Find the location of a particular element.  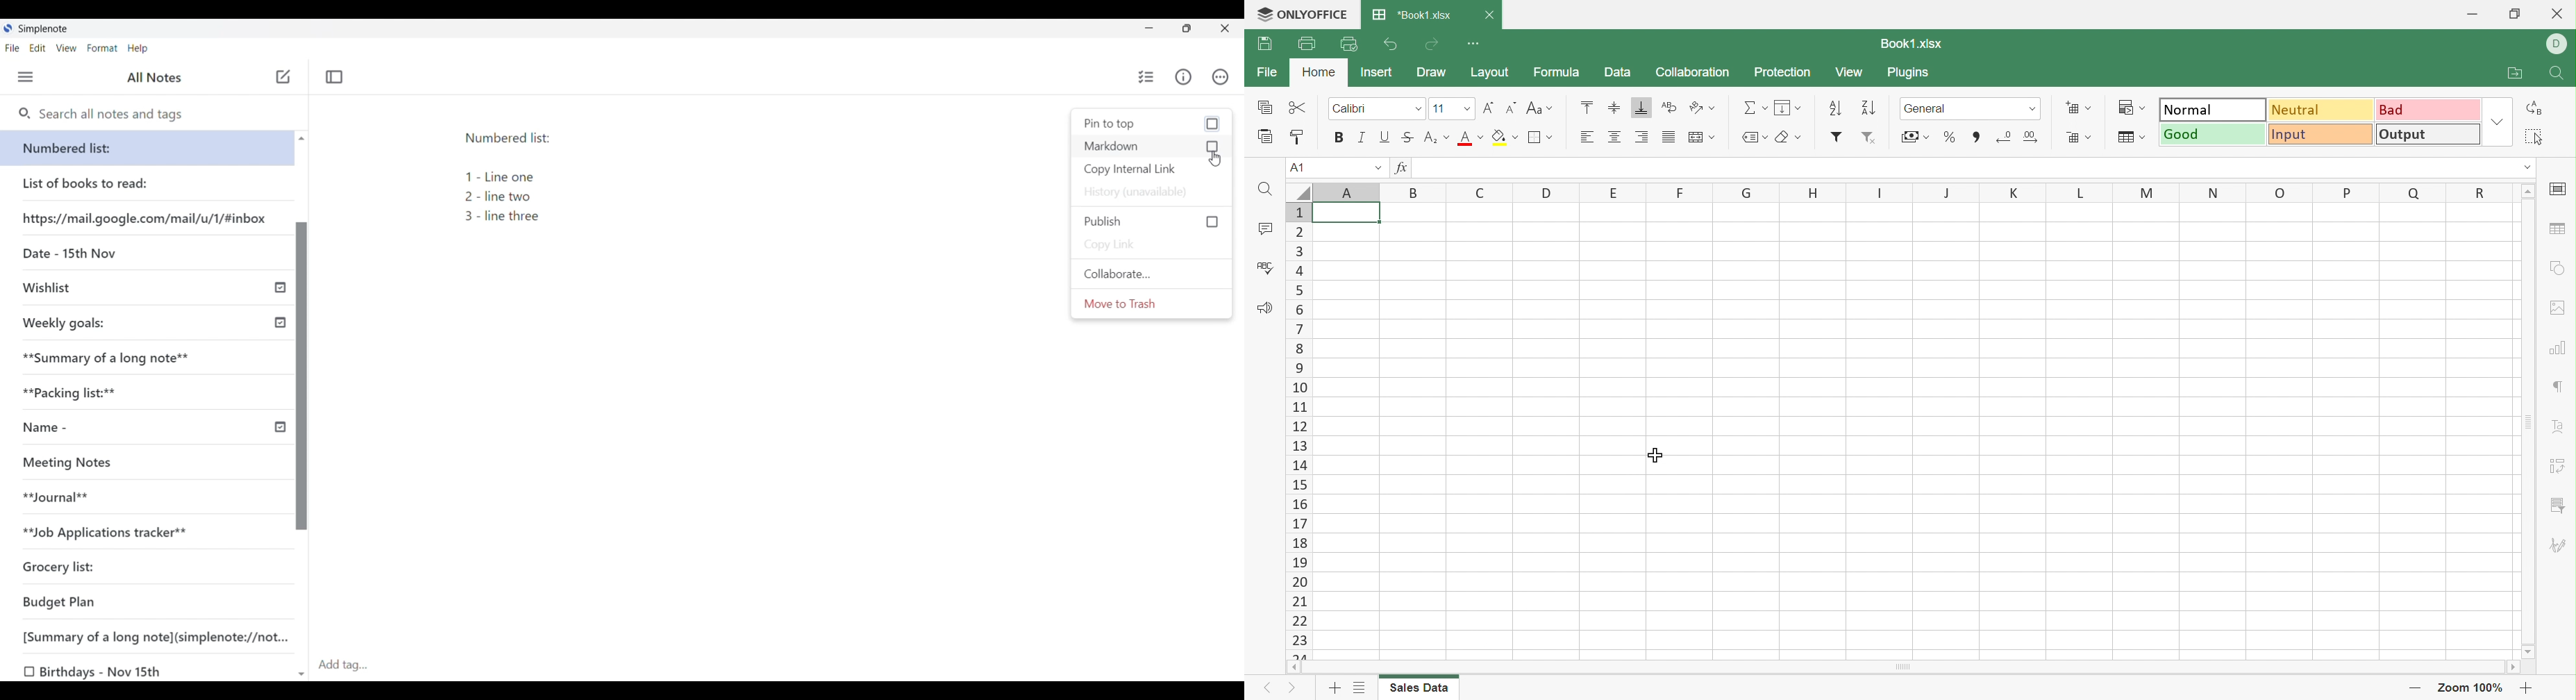

Find is located at coordinates (1264, 189).